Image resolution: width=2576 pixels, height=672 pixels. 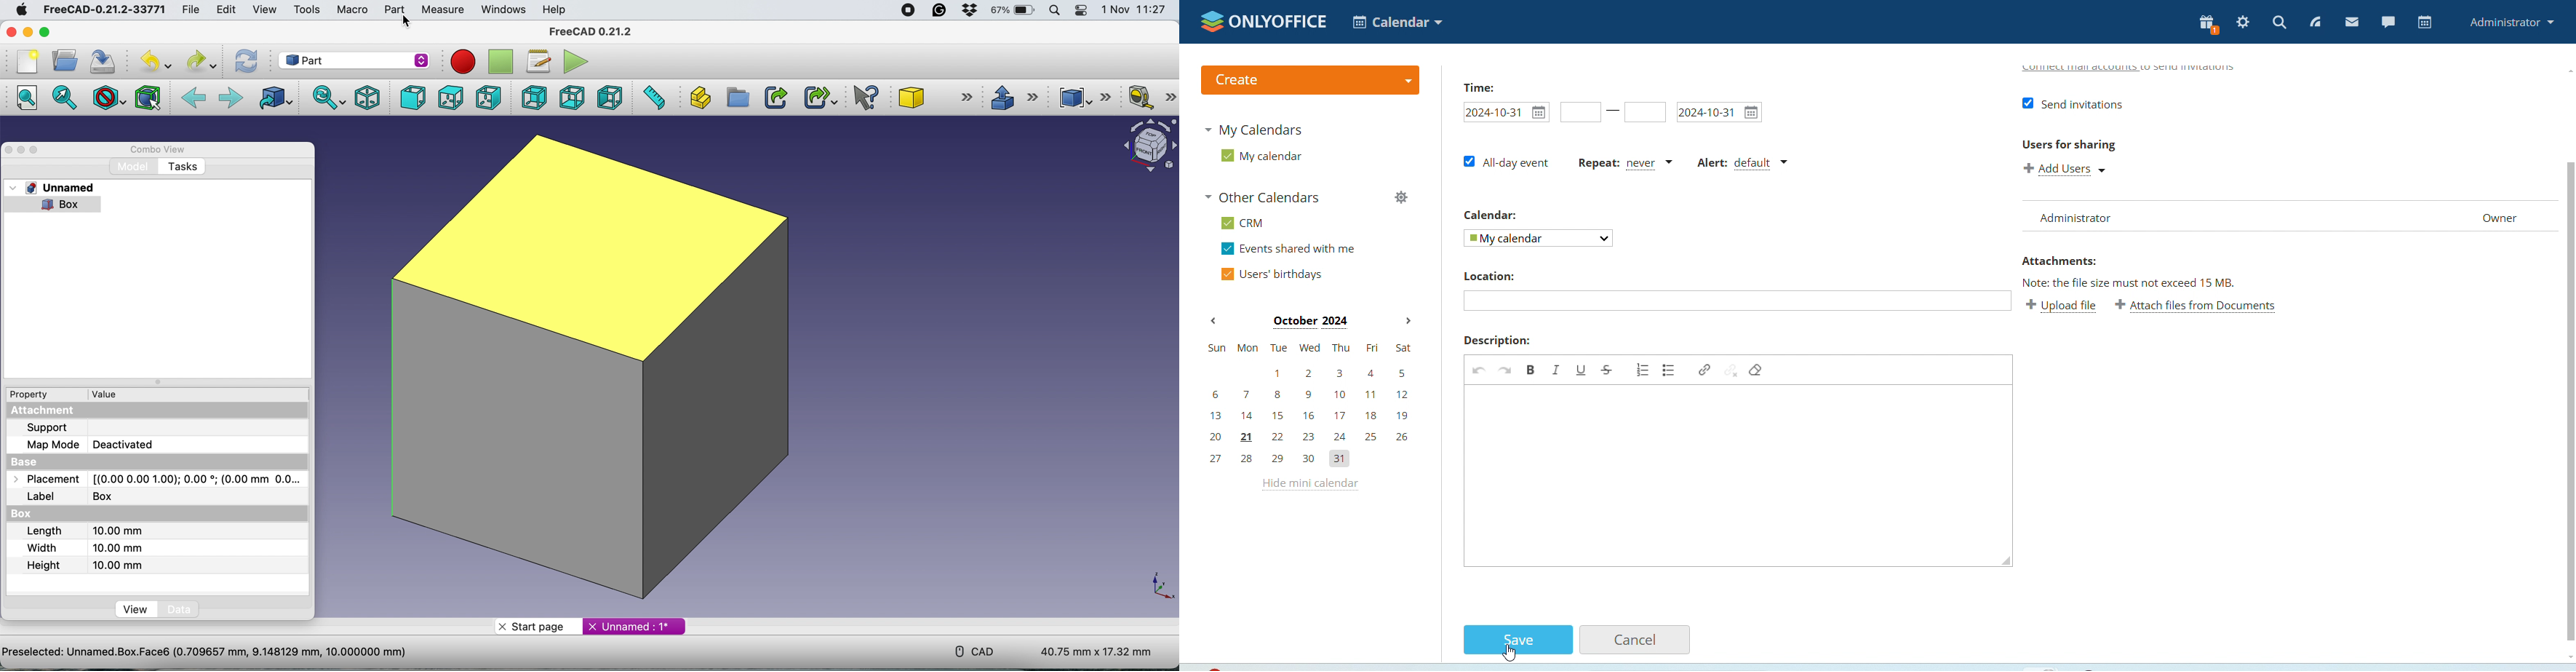 I want to click on extrude, so click(x=1010, y=97).